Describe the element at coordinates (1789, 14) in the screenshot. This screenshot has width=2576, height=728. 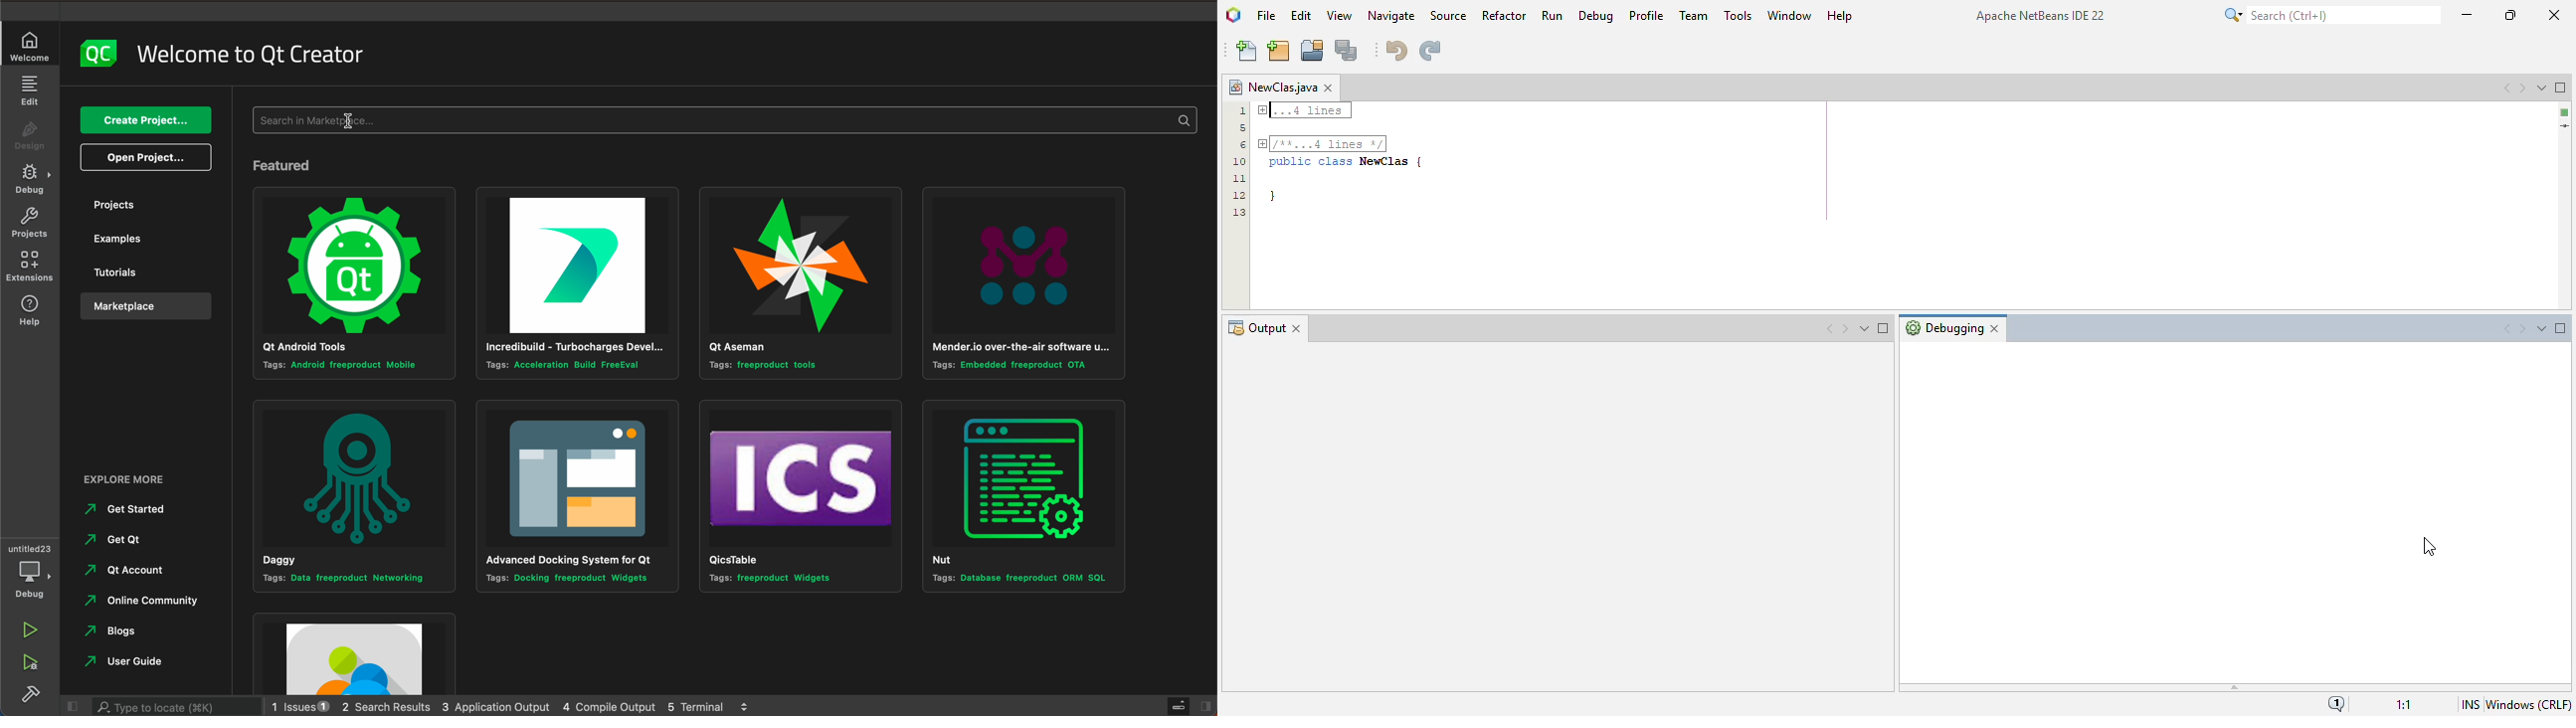
I see `window` at that location.